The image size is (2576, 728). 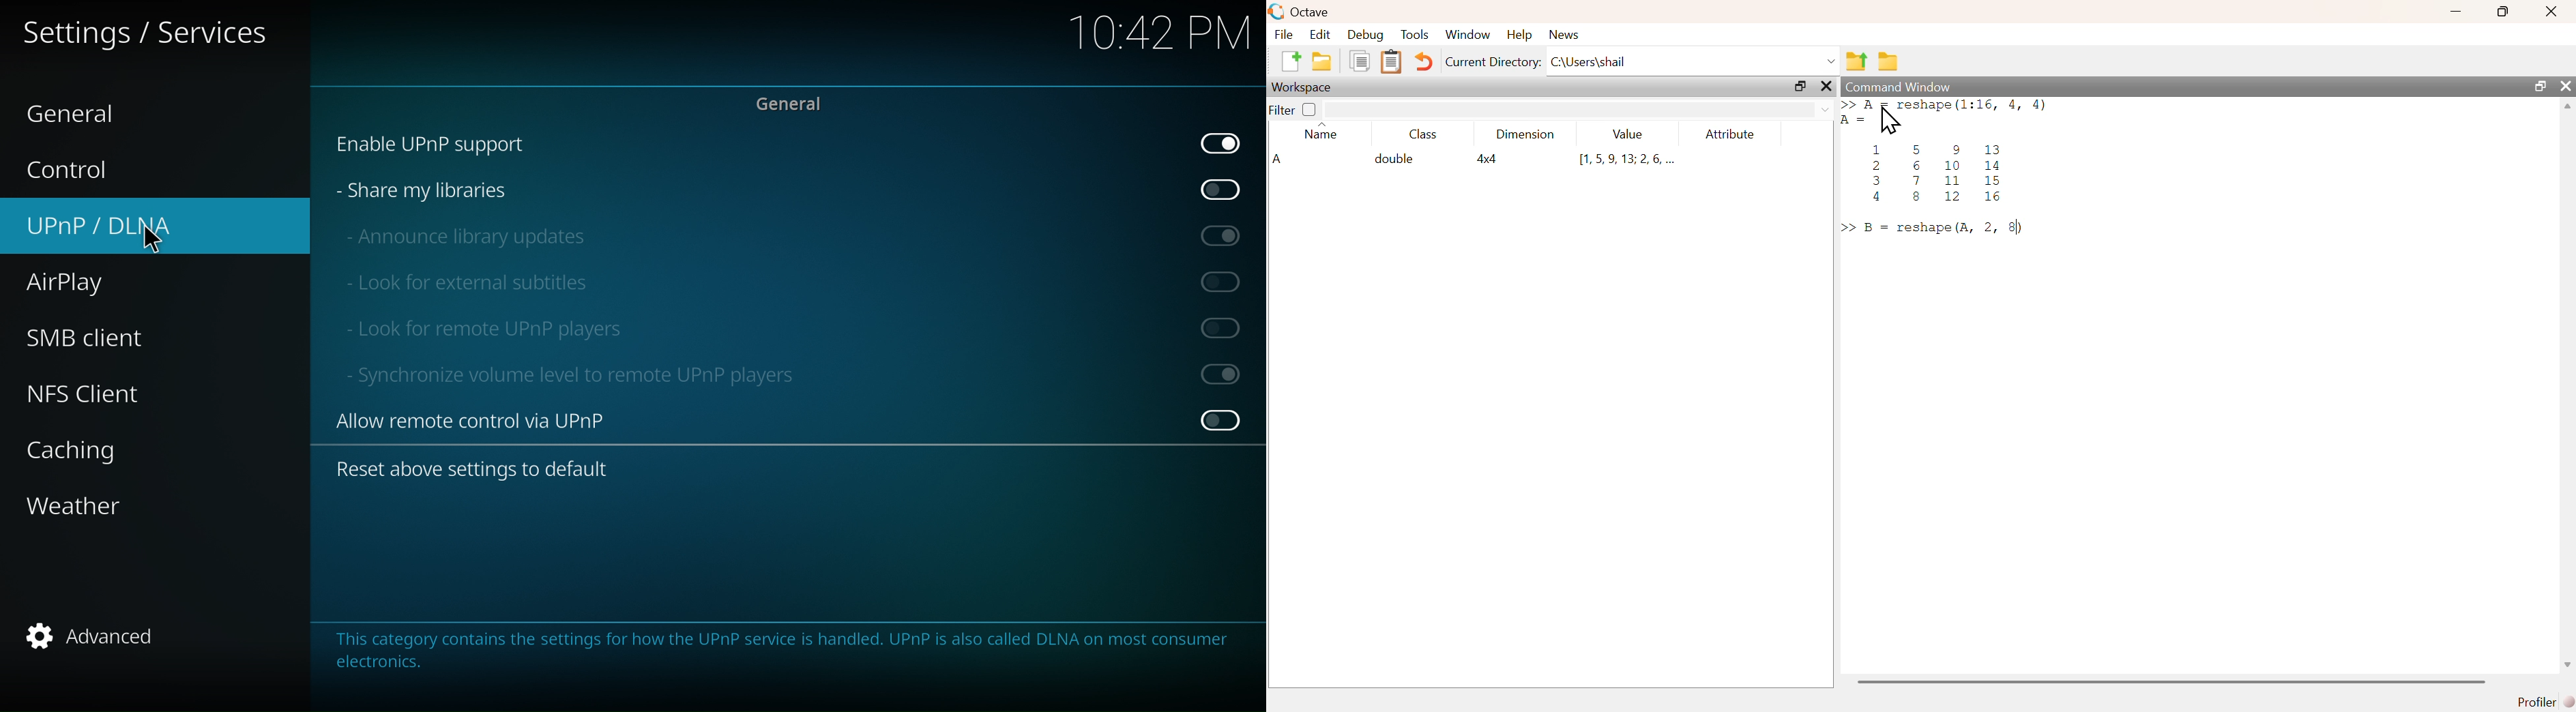 What do you see at coordinates (147, 34) in the screenshot?
I see `setting and service` at bounding box center [147, 34].